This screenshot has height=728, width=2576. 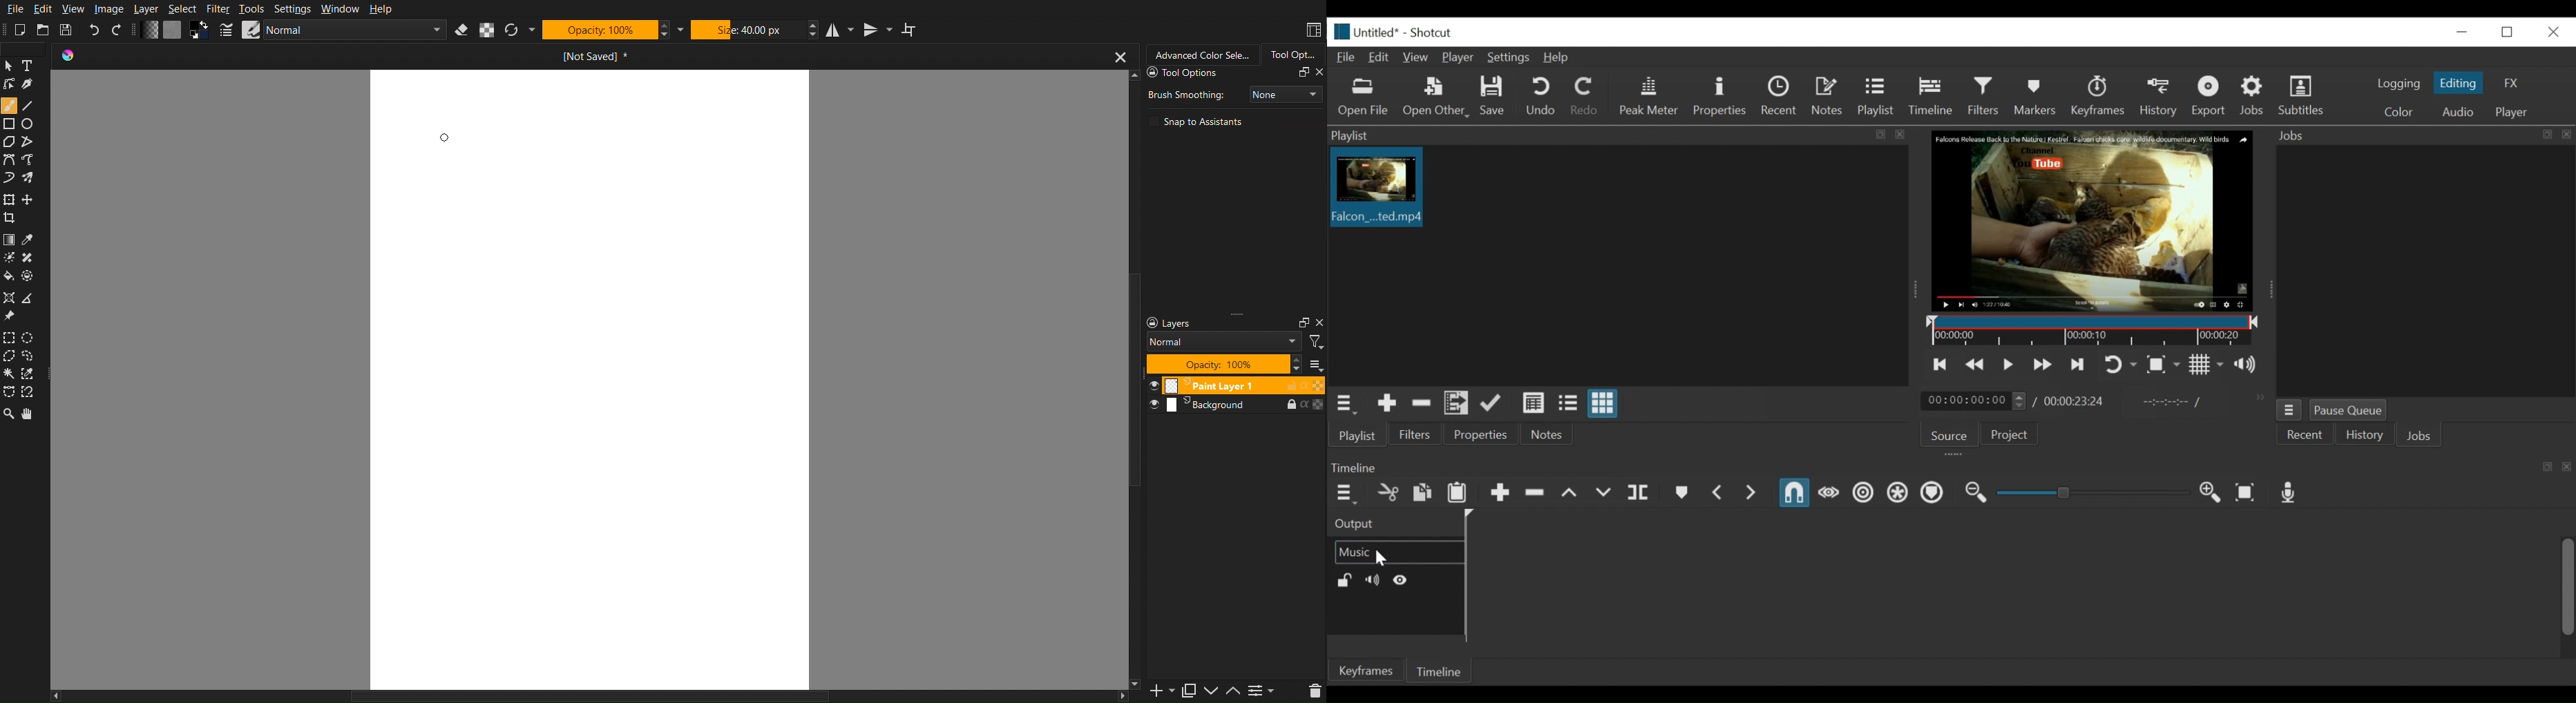 What do you see at coordinates (2093, 331) in the screenshot?
I see `Timeline` at bounding box center [2093, 331].